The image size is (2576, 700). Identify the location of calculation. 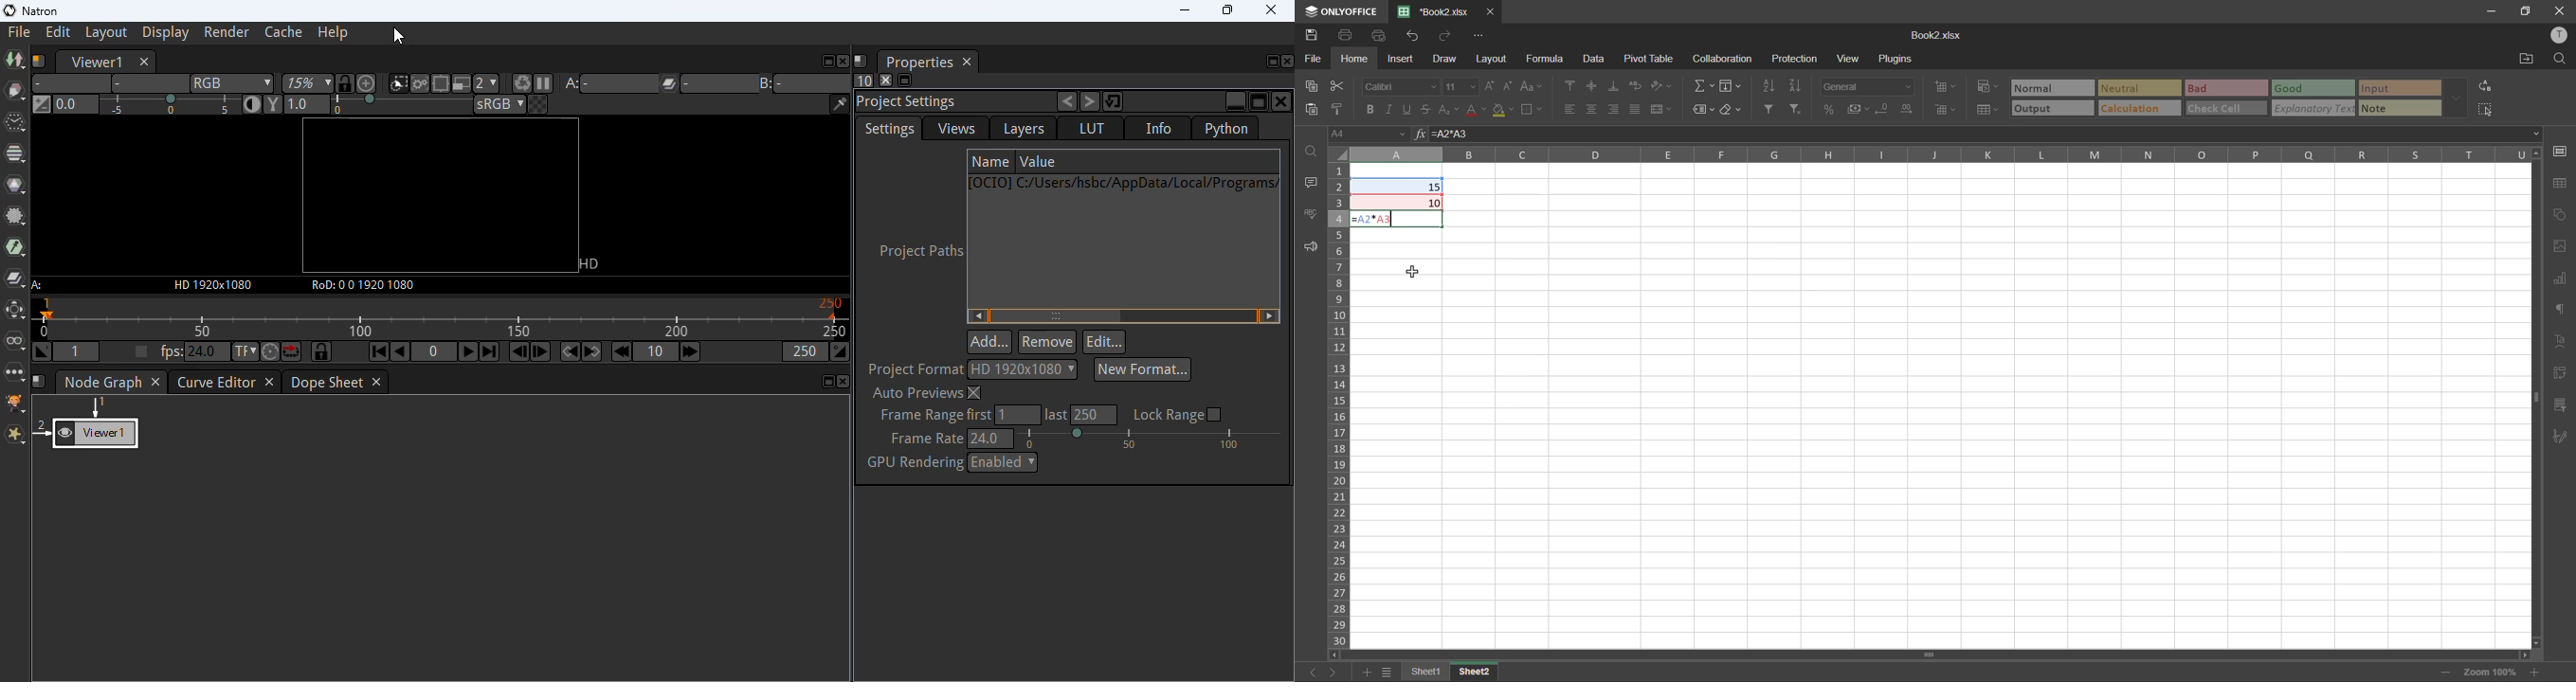
(2139, 107).